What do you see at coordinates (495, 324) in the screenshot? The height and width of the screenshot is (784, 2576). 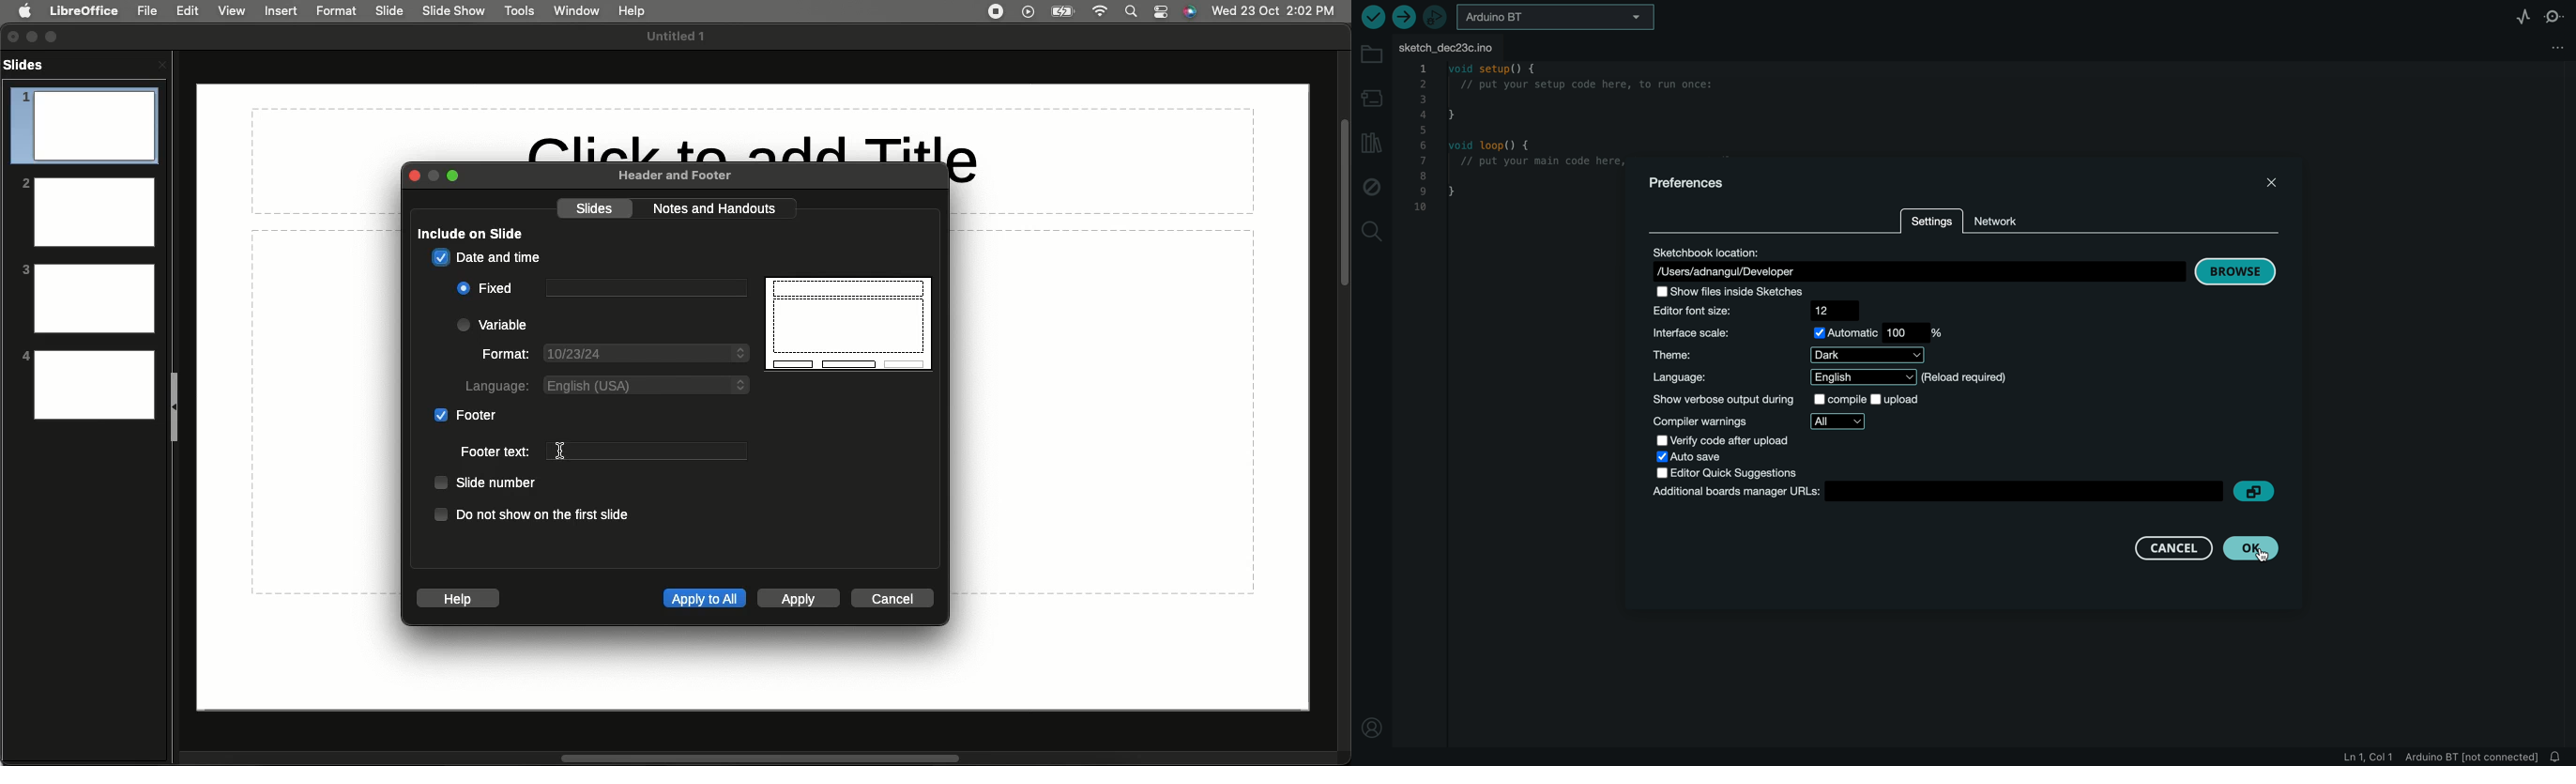 I see `Variable` at bounding box center [495, 324].